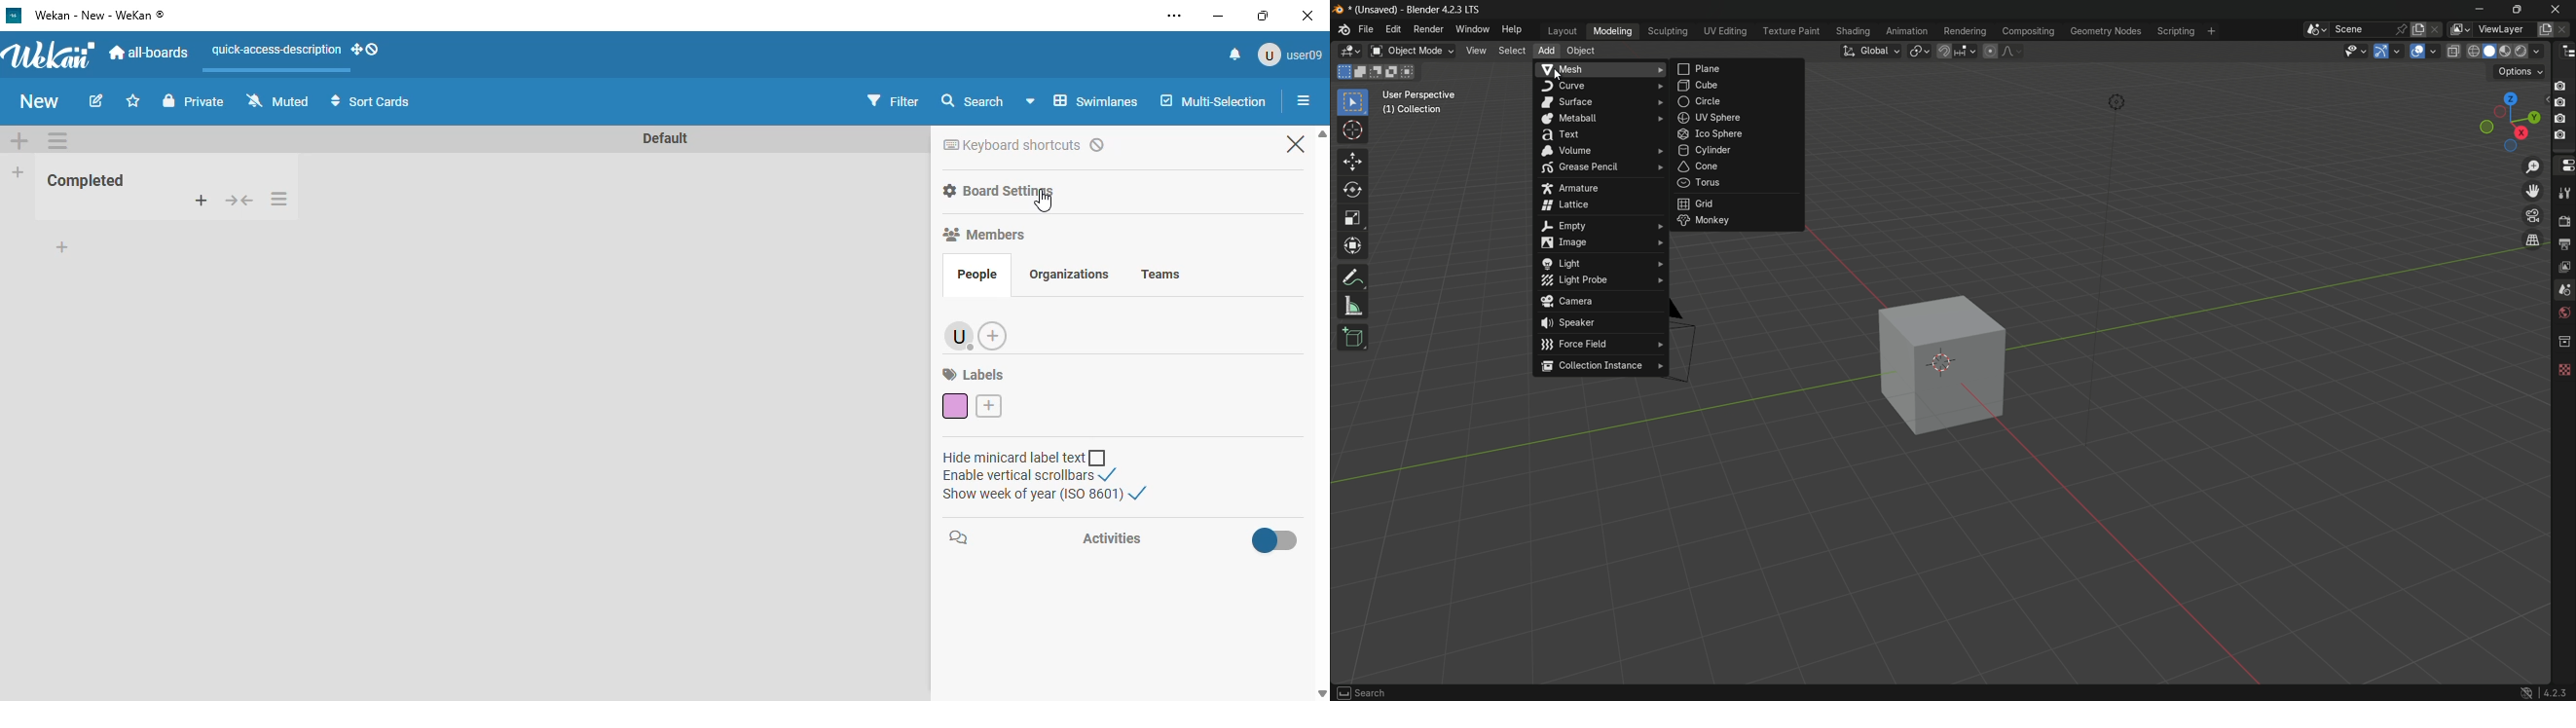 The height and width of the screenshot is (728, 2576). I want to click on list actions, so click(278, 199).